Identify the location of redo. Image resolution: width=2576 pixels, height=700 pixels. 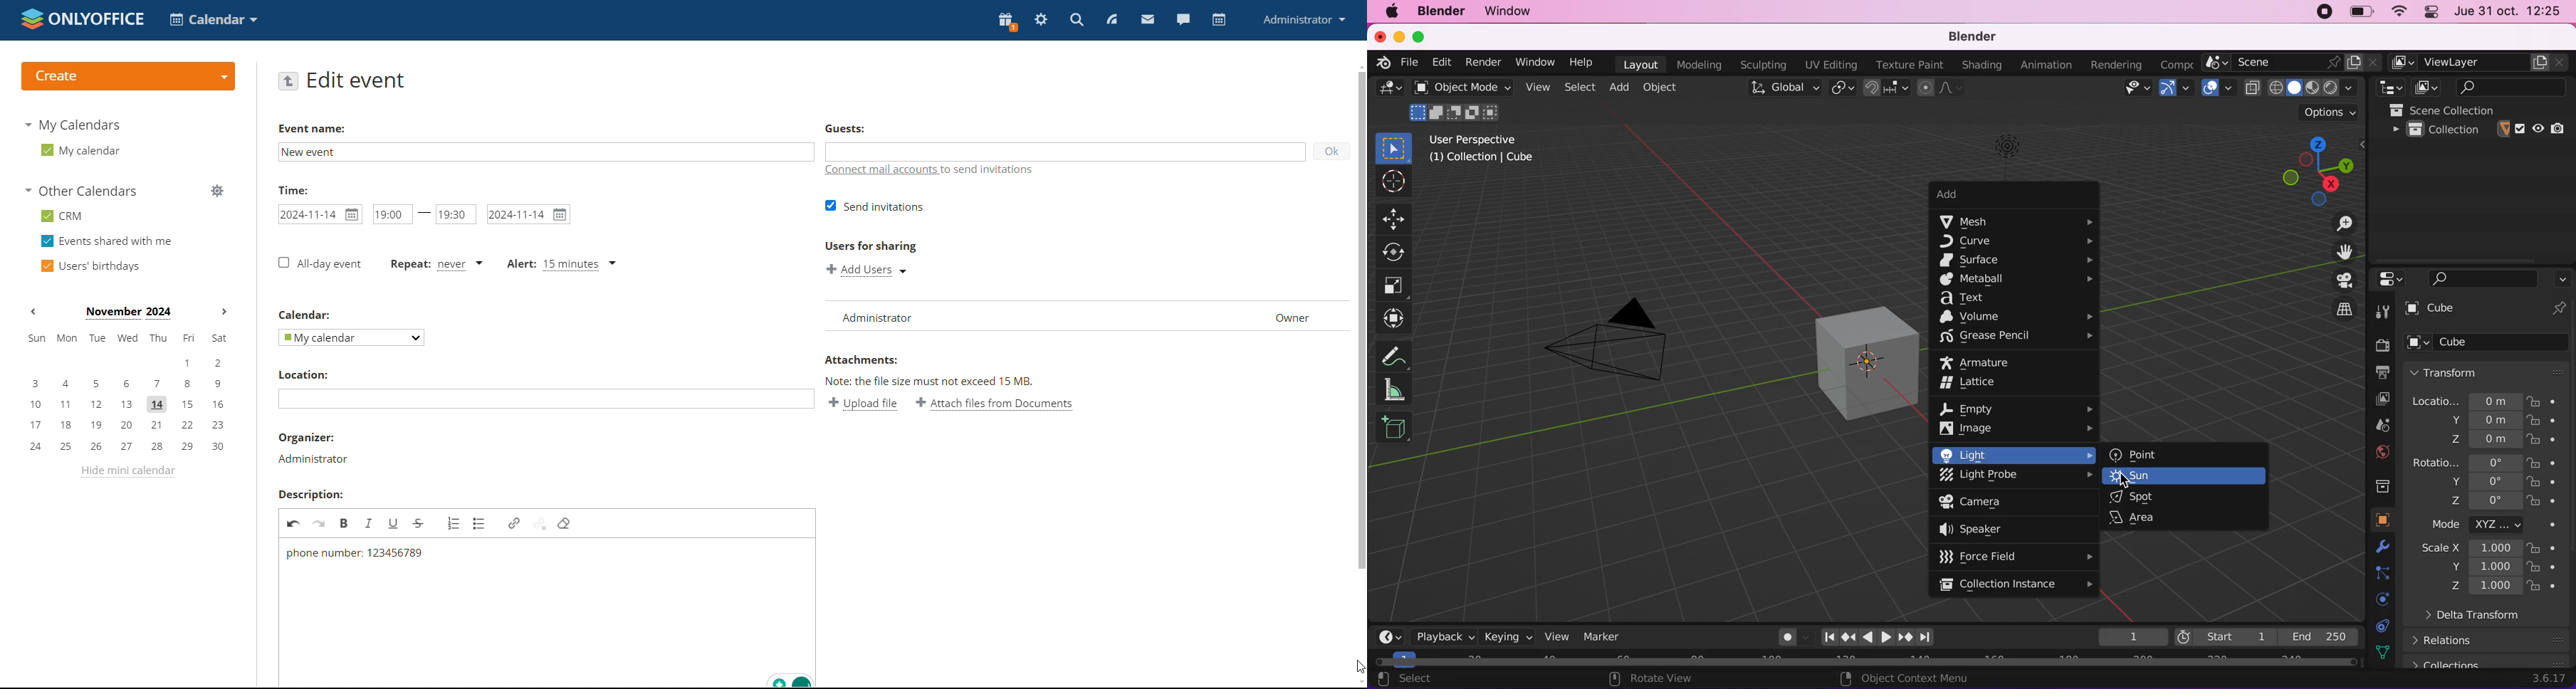
(318, 522).